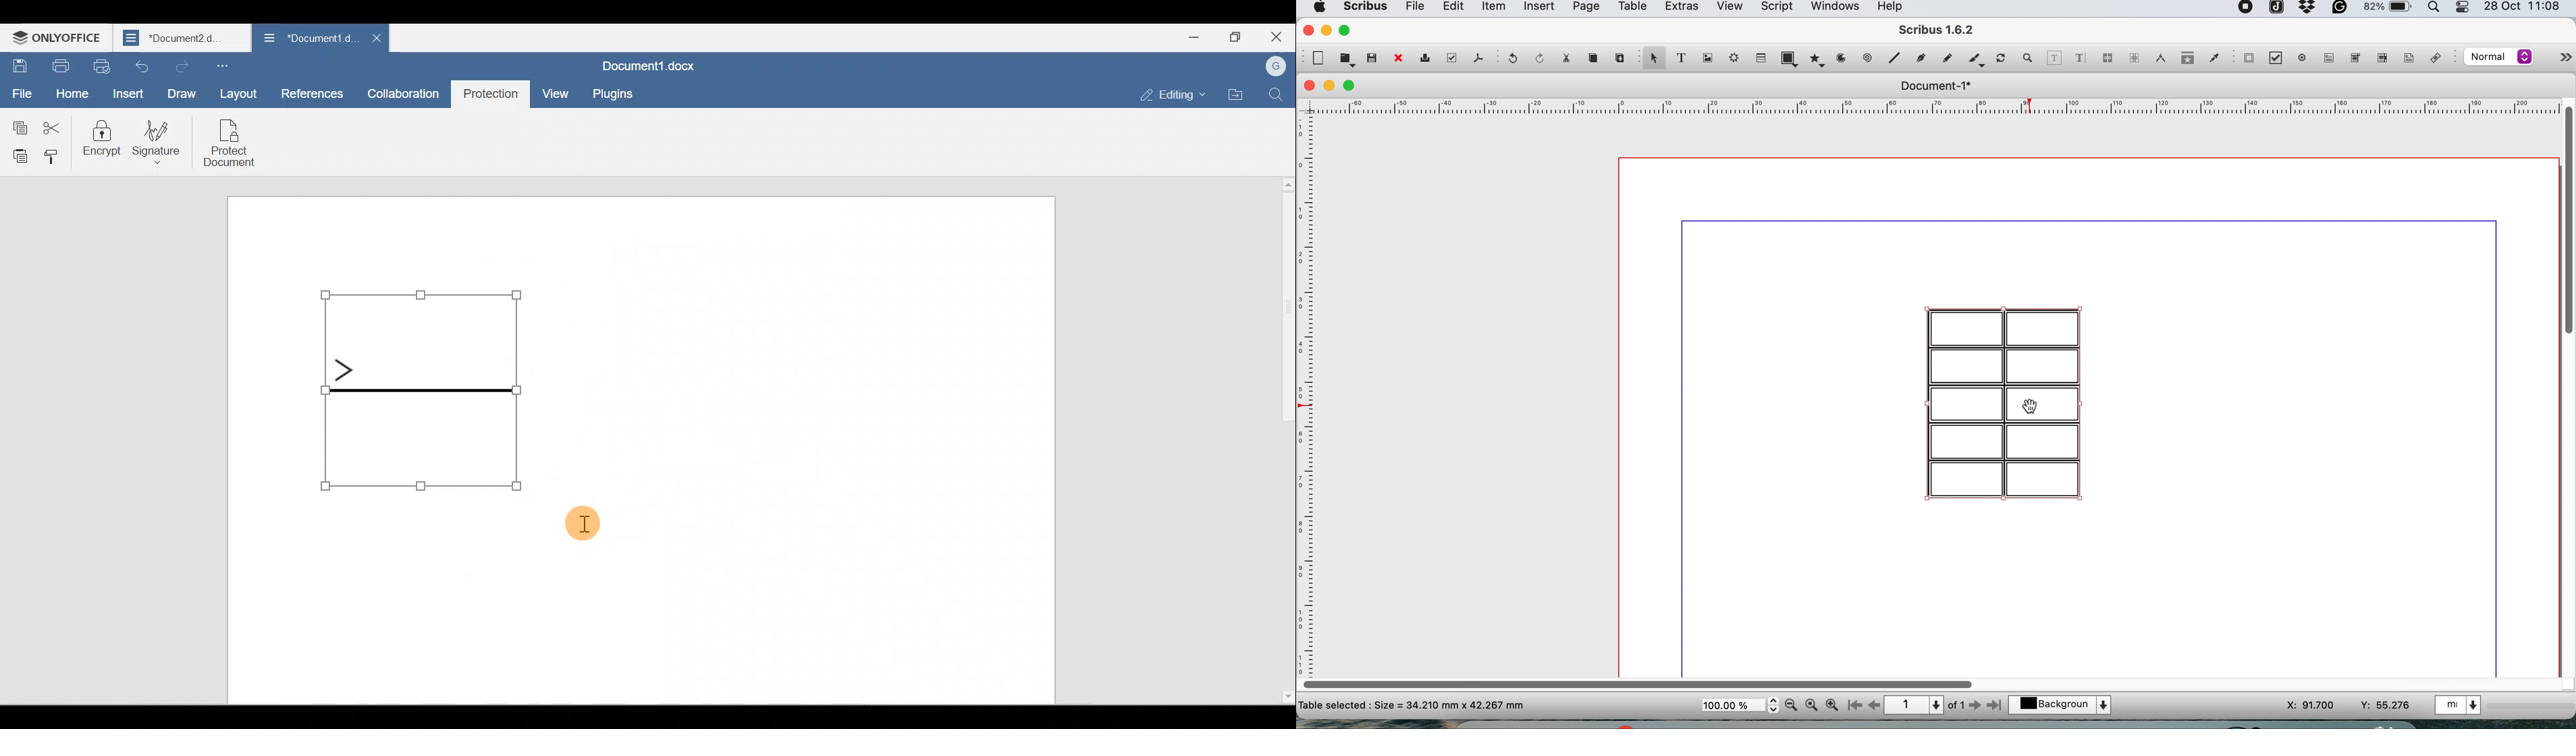 This screenshot has width=2576, height=756. I want to click on maximise, so click(1347, 30).